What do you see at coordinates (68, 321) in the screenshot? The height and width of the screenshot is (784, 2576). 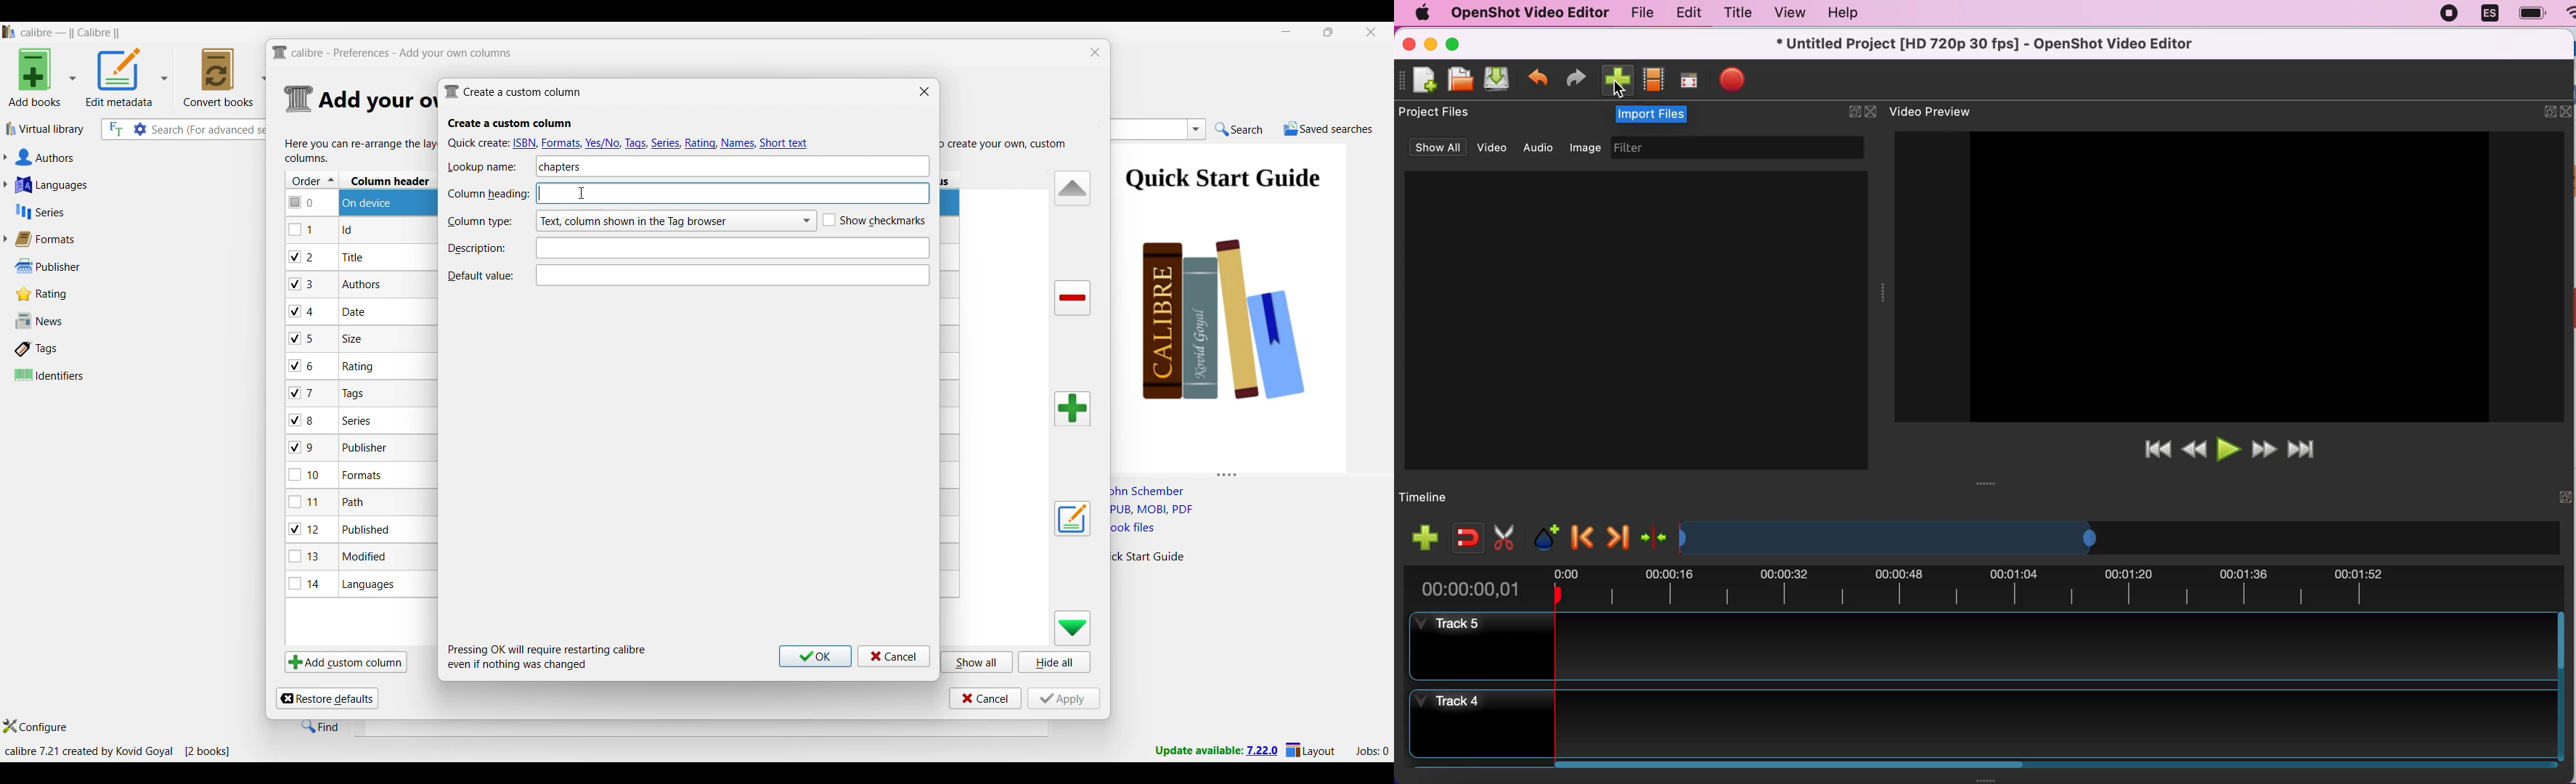 I see `News` at bounding box center [68, 321].